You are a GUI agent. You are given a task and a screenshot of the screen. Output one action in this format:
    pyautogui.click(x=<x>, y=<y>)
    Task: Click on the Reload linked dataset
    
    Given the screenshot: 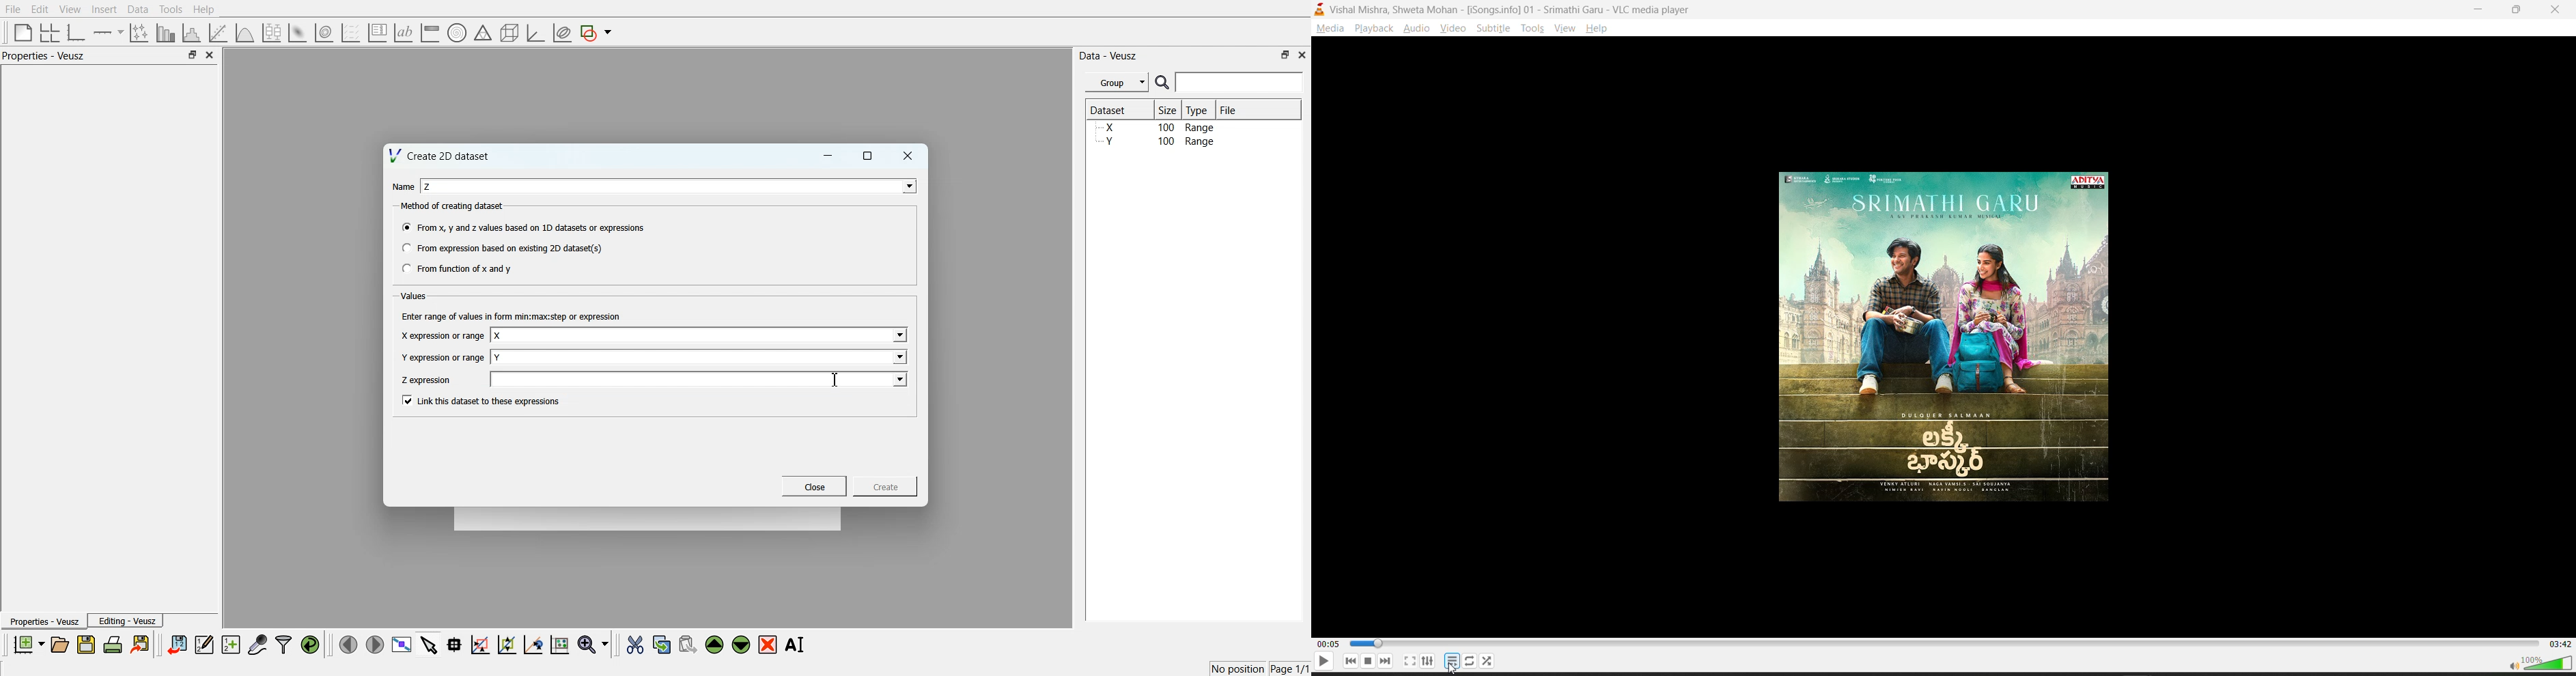 What is the action you would take?
    pyautogui.click(x=310, y=645)
    